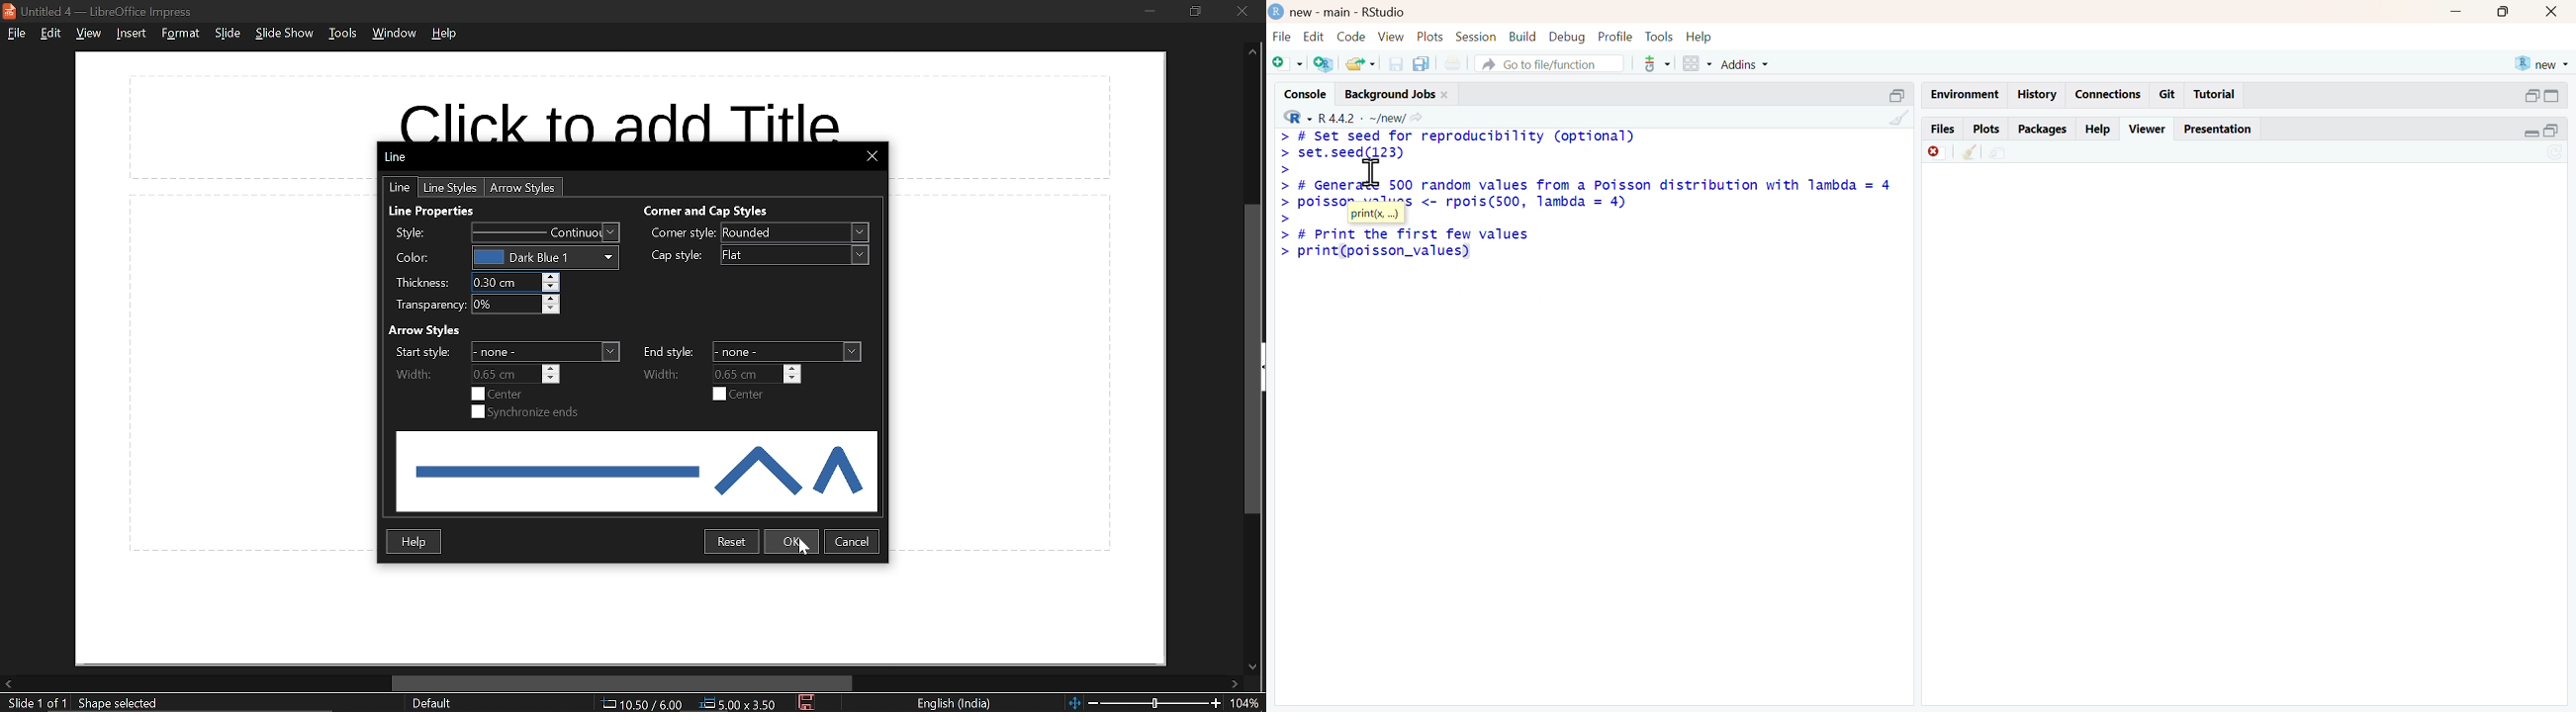  I want to click on Background jobs, so click(1391, 96).